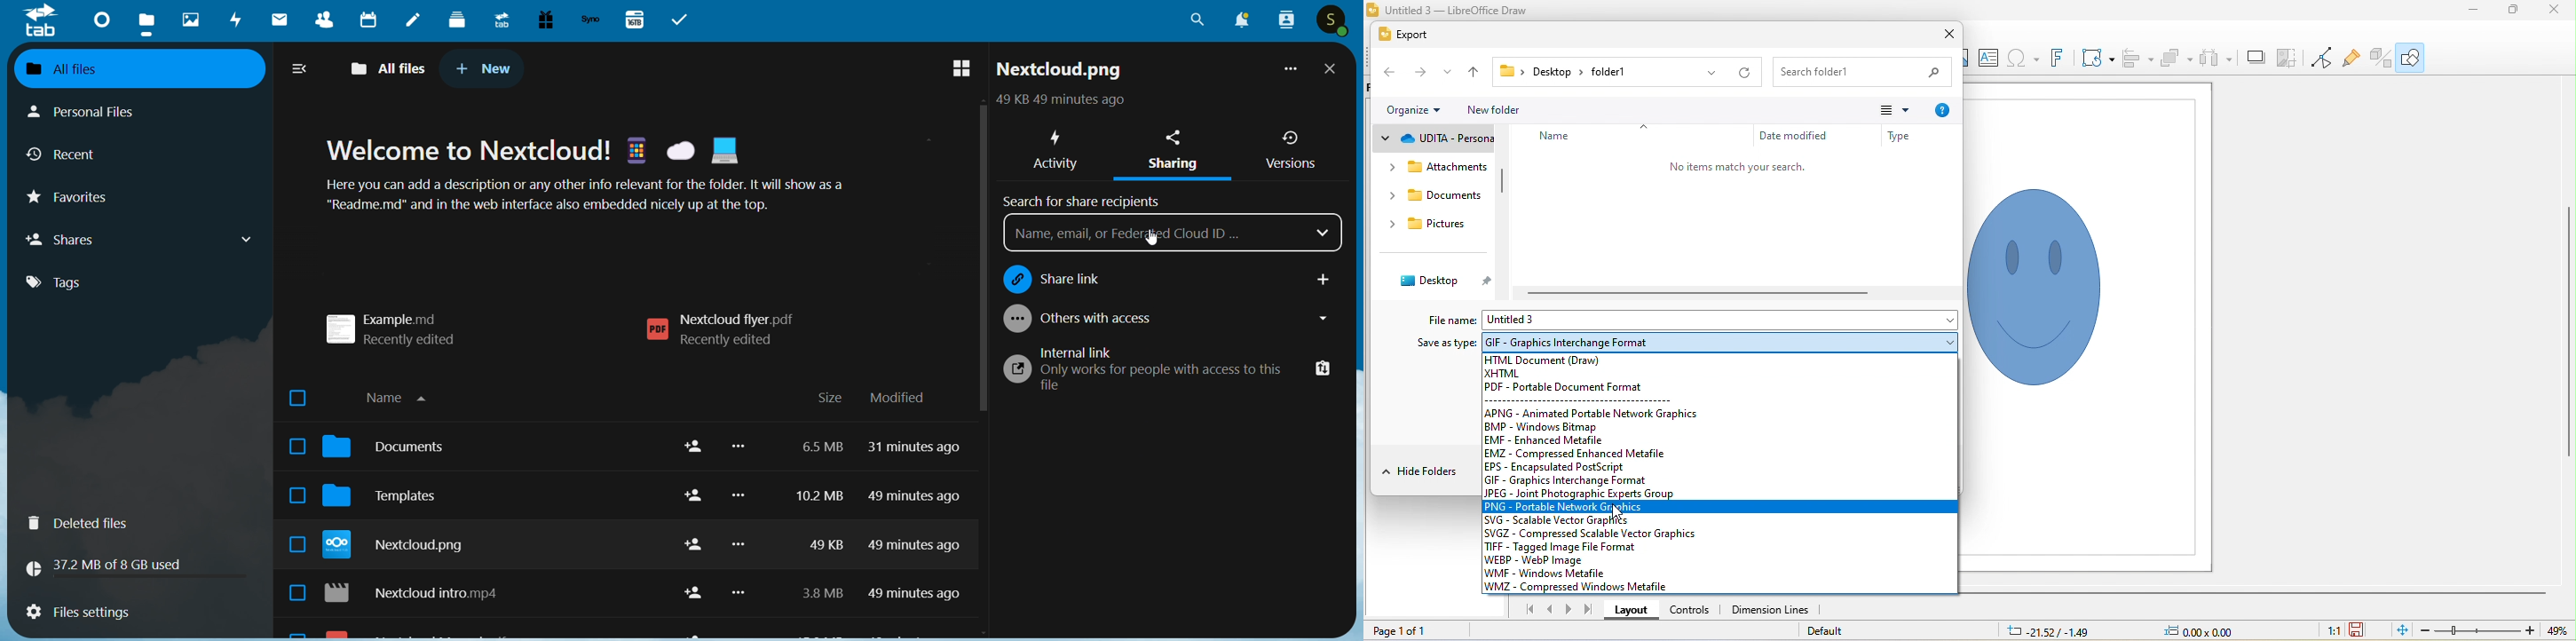 This screenshot has height=644, width=2576. What do you see at coordinates (1386, 472) in the screenshot?
I see `drop down` at bounding box center [1386, 472].